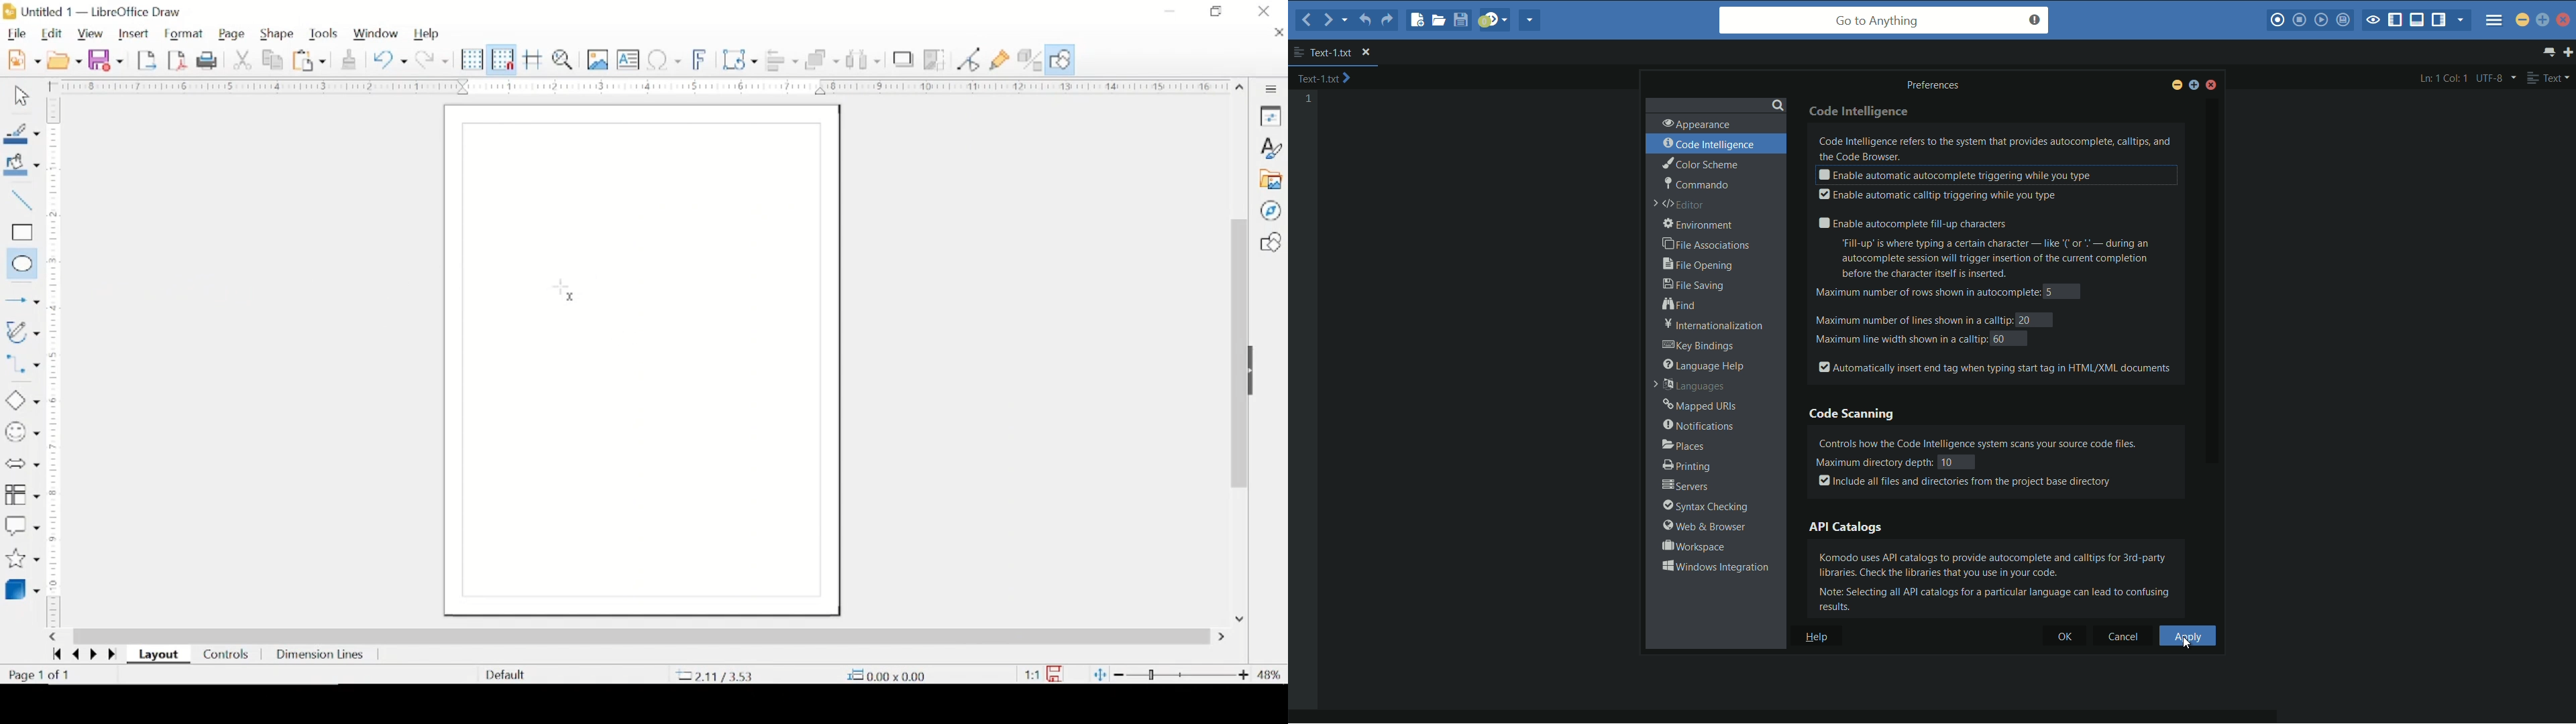 This screenshot has height=728, width=2576. What do you see at coordinates (243, 60) in the screenshot?
I see `cut` at bounding box center [243, 60].